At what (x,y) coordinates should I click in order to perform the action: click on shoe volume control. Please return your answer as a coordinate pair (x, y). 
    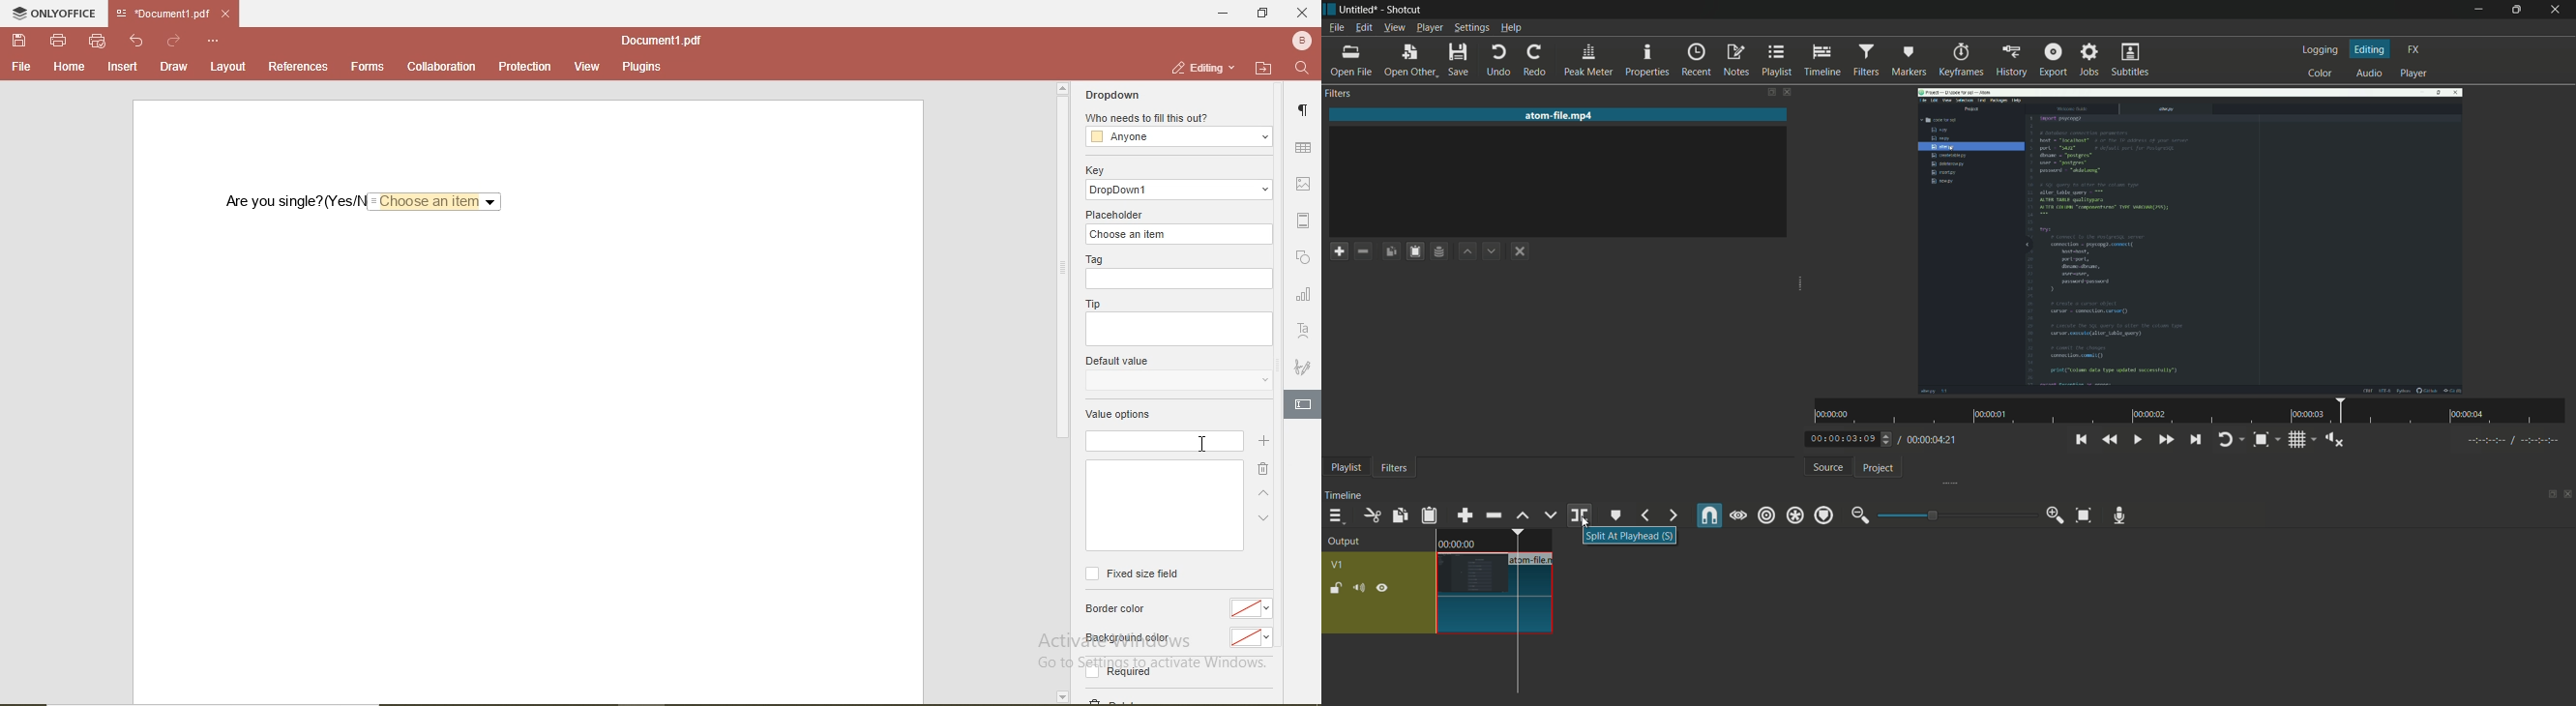
    Looking at the image, I should click on (2336, 440).